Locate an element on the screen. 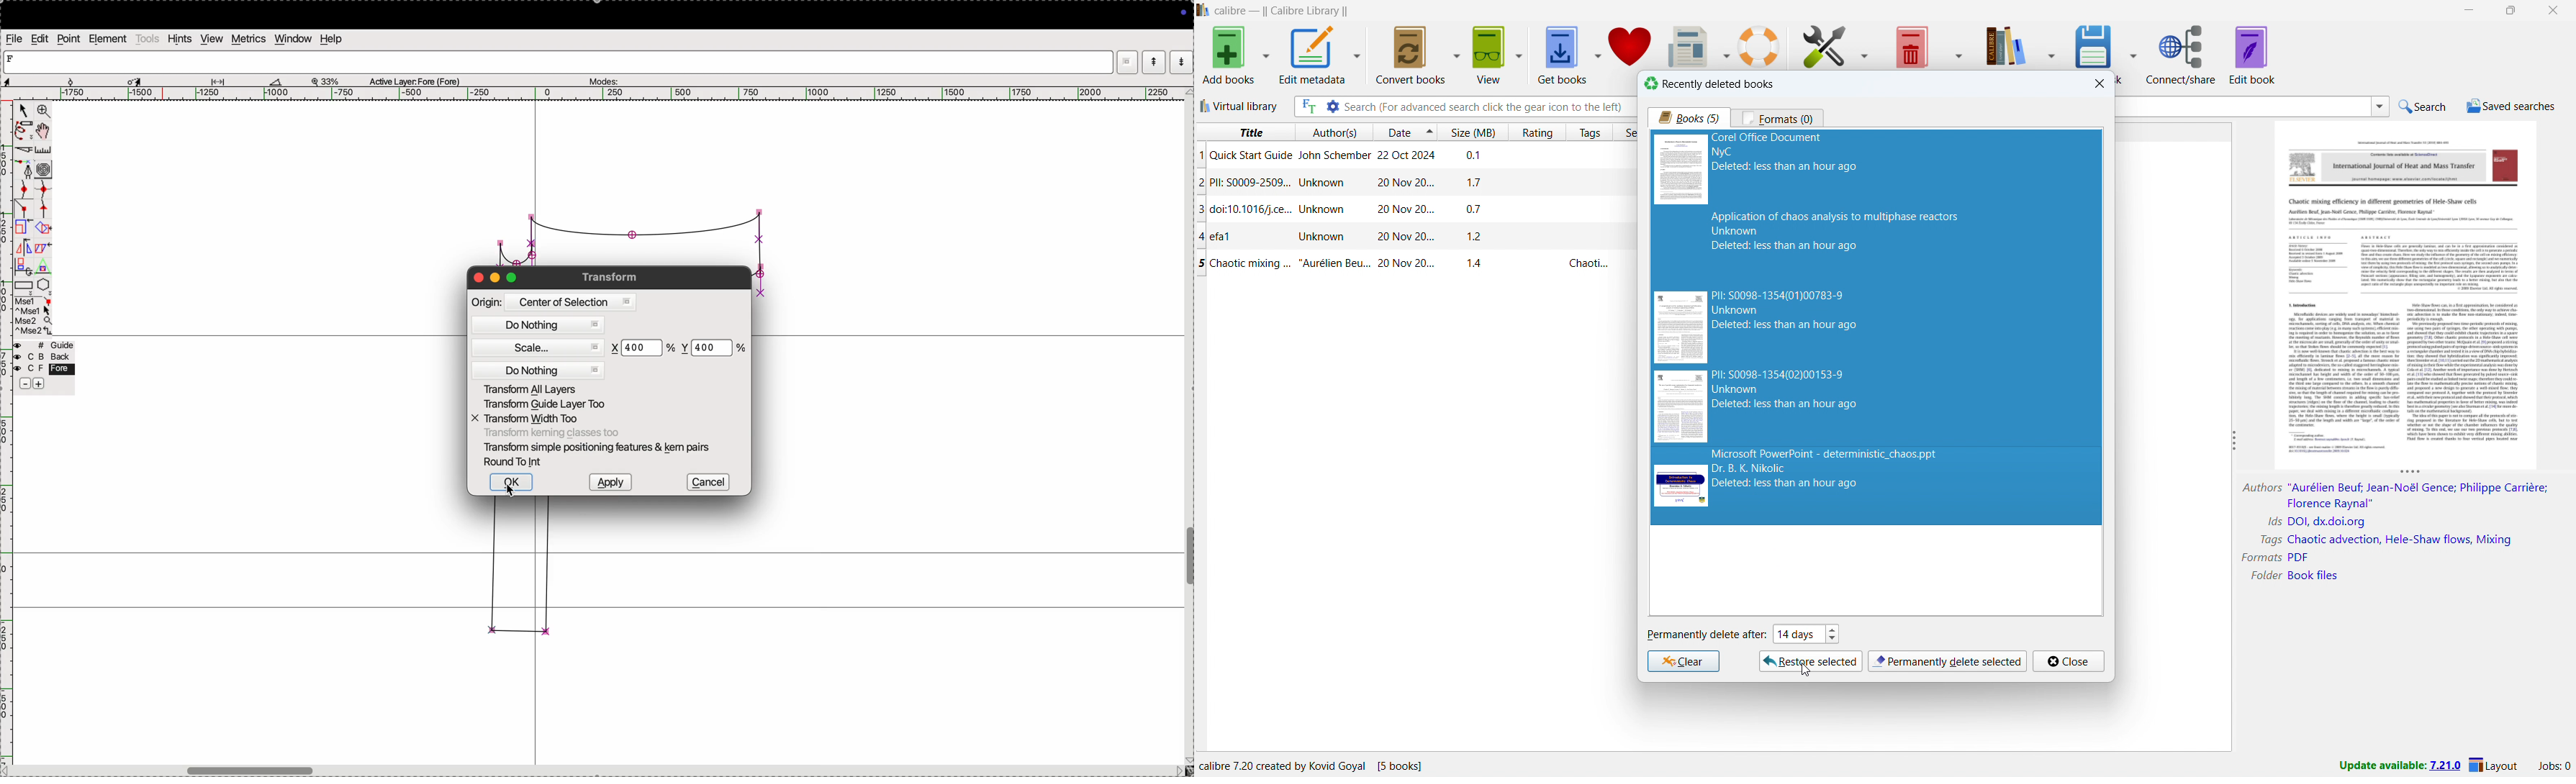  guide is located at coordinates (46, 345).